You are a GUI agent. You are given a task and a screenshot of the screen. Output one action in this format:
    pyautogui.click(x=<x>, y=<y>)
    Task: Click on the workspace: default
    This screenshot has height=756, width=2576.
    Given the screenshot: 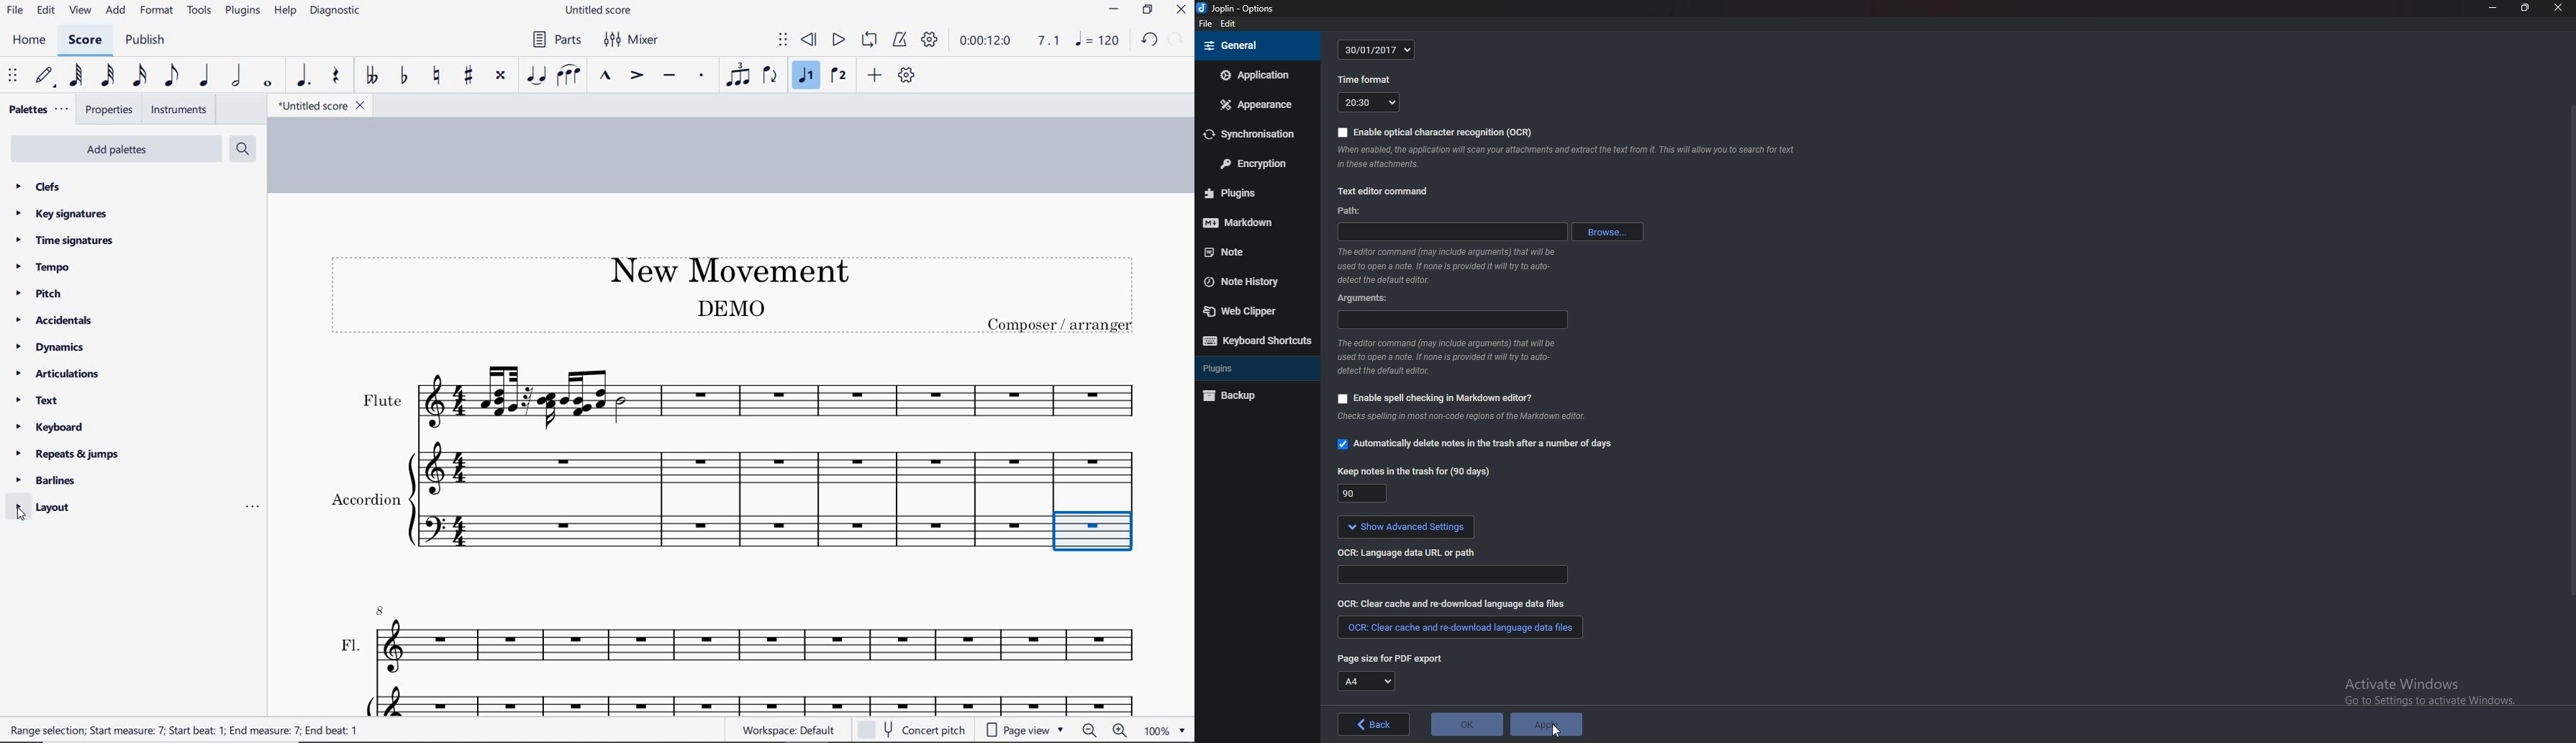 What is the action you would take?
    pyautogui.click(x=787, y=729)
    